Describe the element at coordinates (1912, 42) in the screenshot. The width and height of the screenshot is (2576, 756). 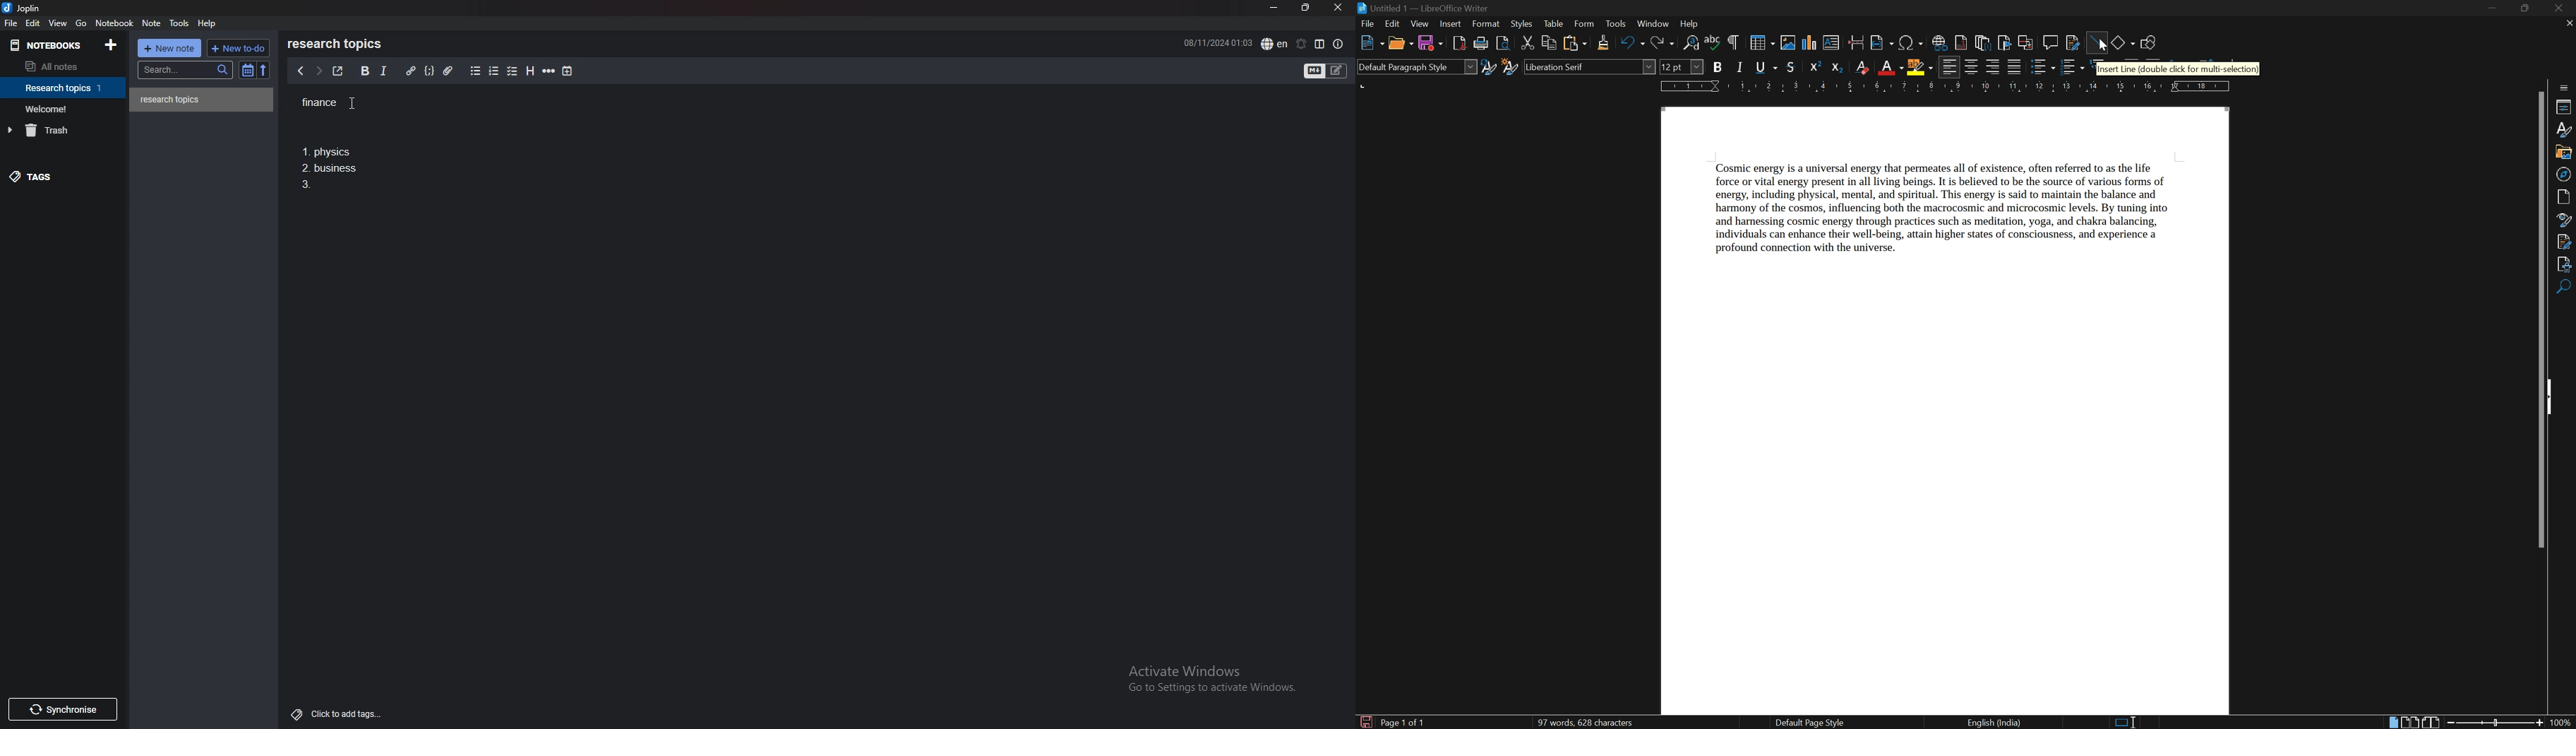
I see `insert special characters` at that location.